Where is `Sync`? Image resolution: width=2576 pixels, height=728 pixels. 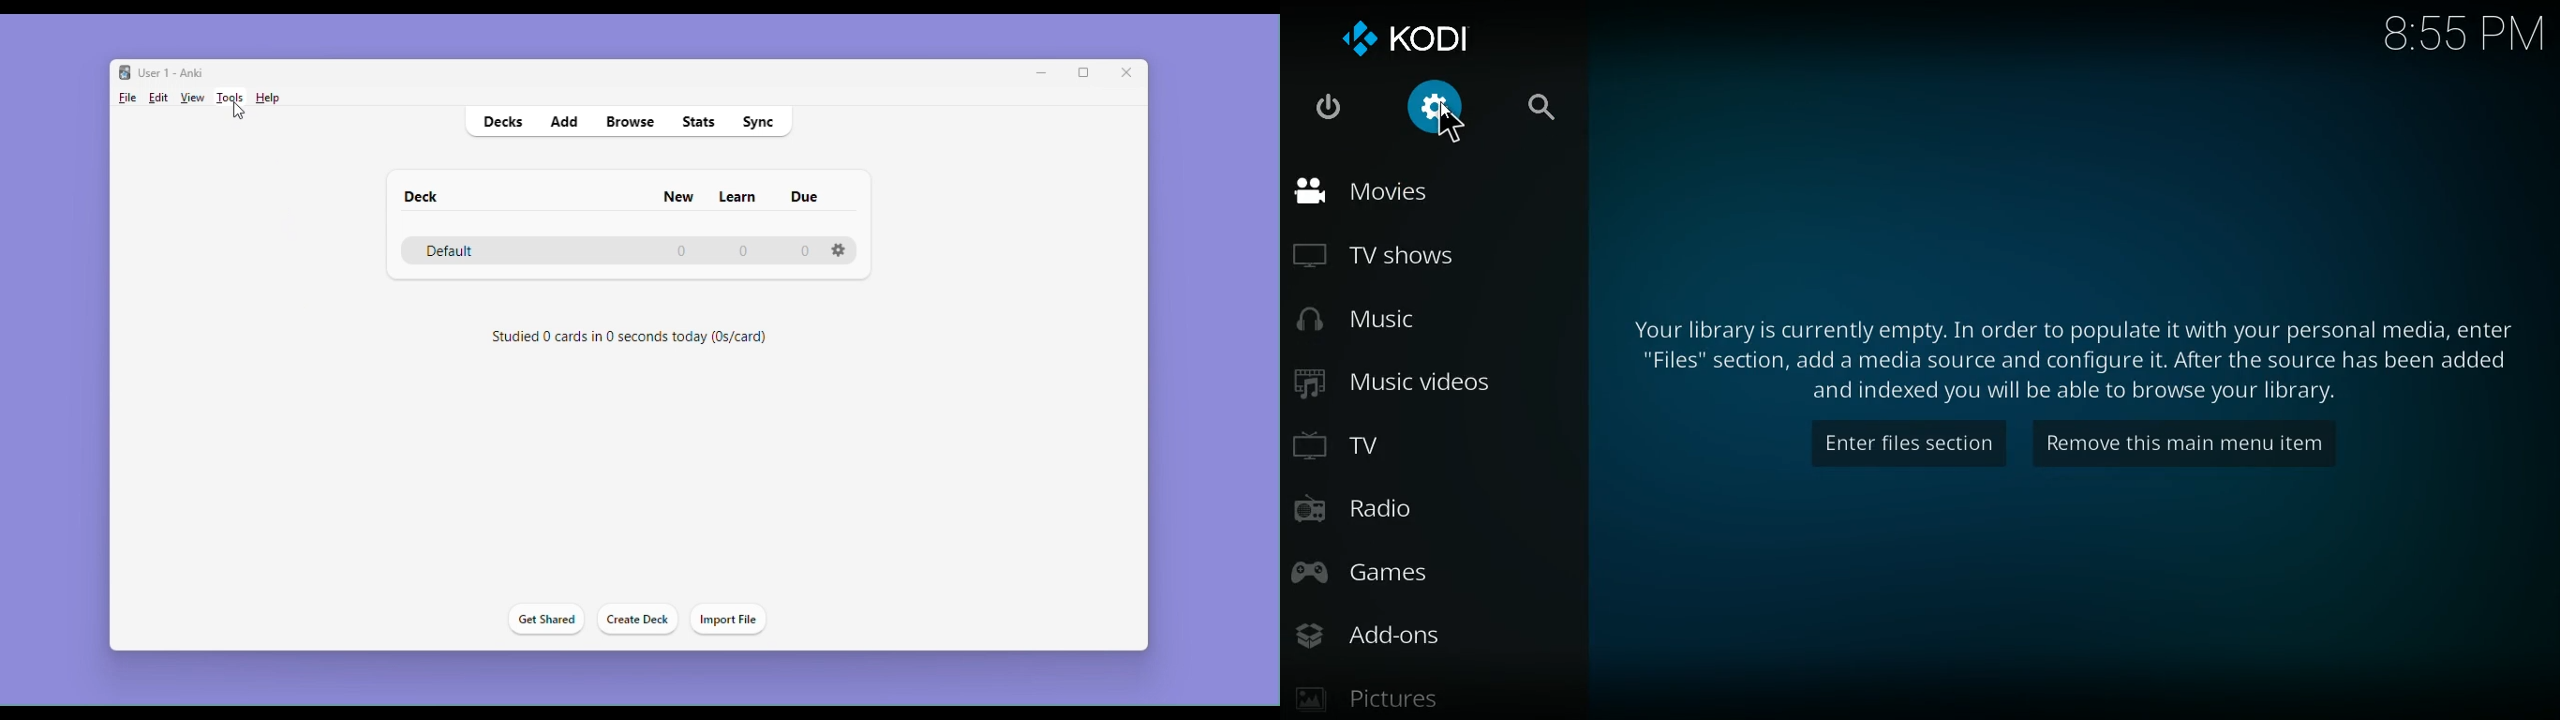 Sync is located at coordinates (769, 123).